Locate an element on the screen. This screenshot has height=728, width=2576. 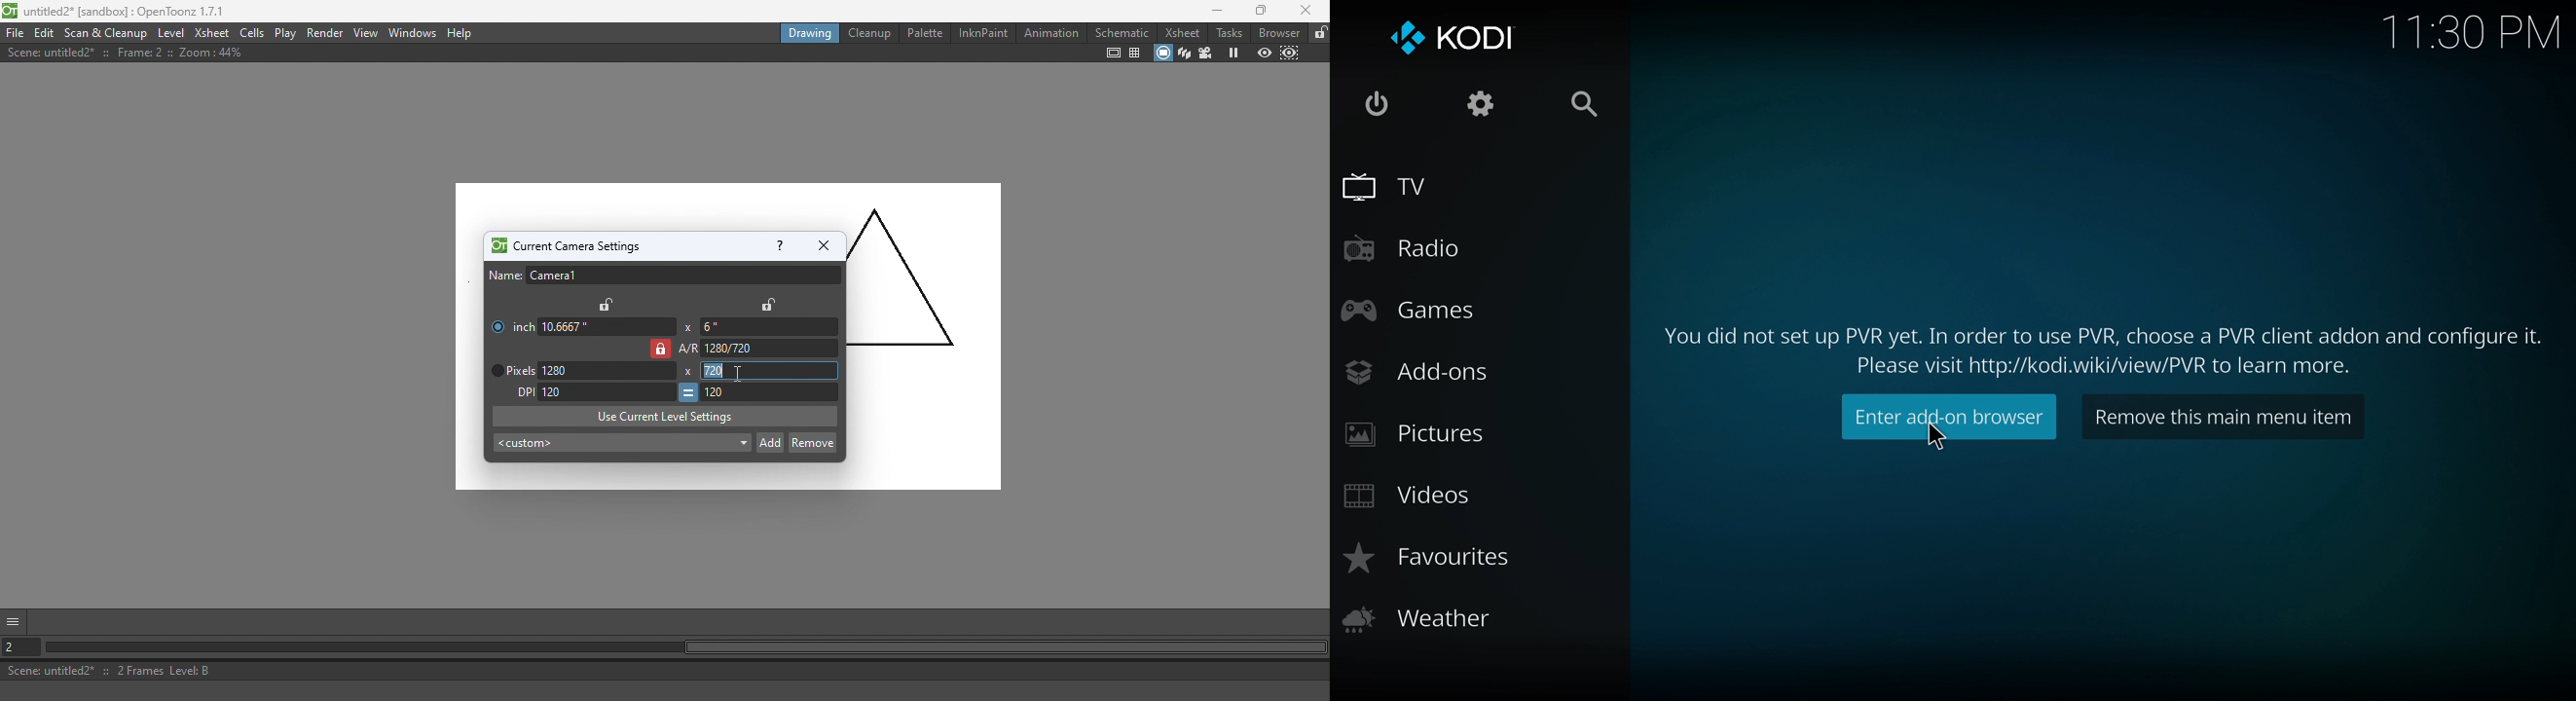
Minimize is located at coordinates (1210, 11).